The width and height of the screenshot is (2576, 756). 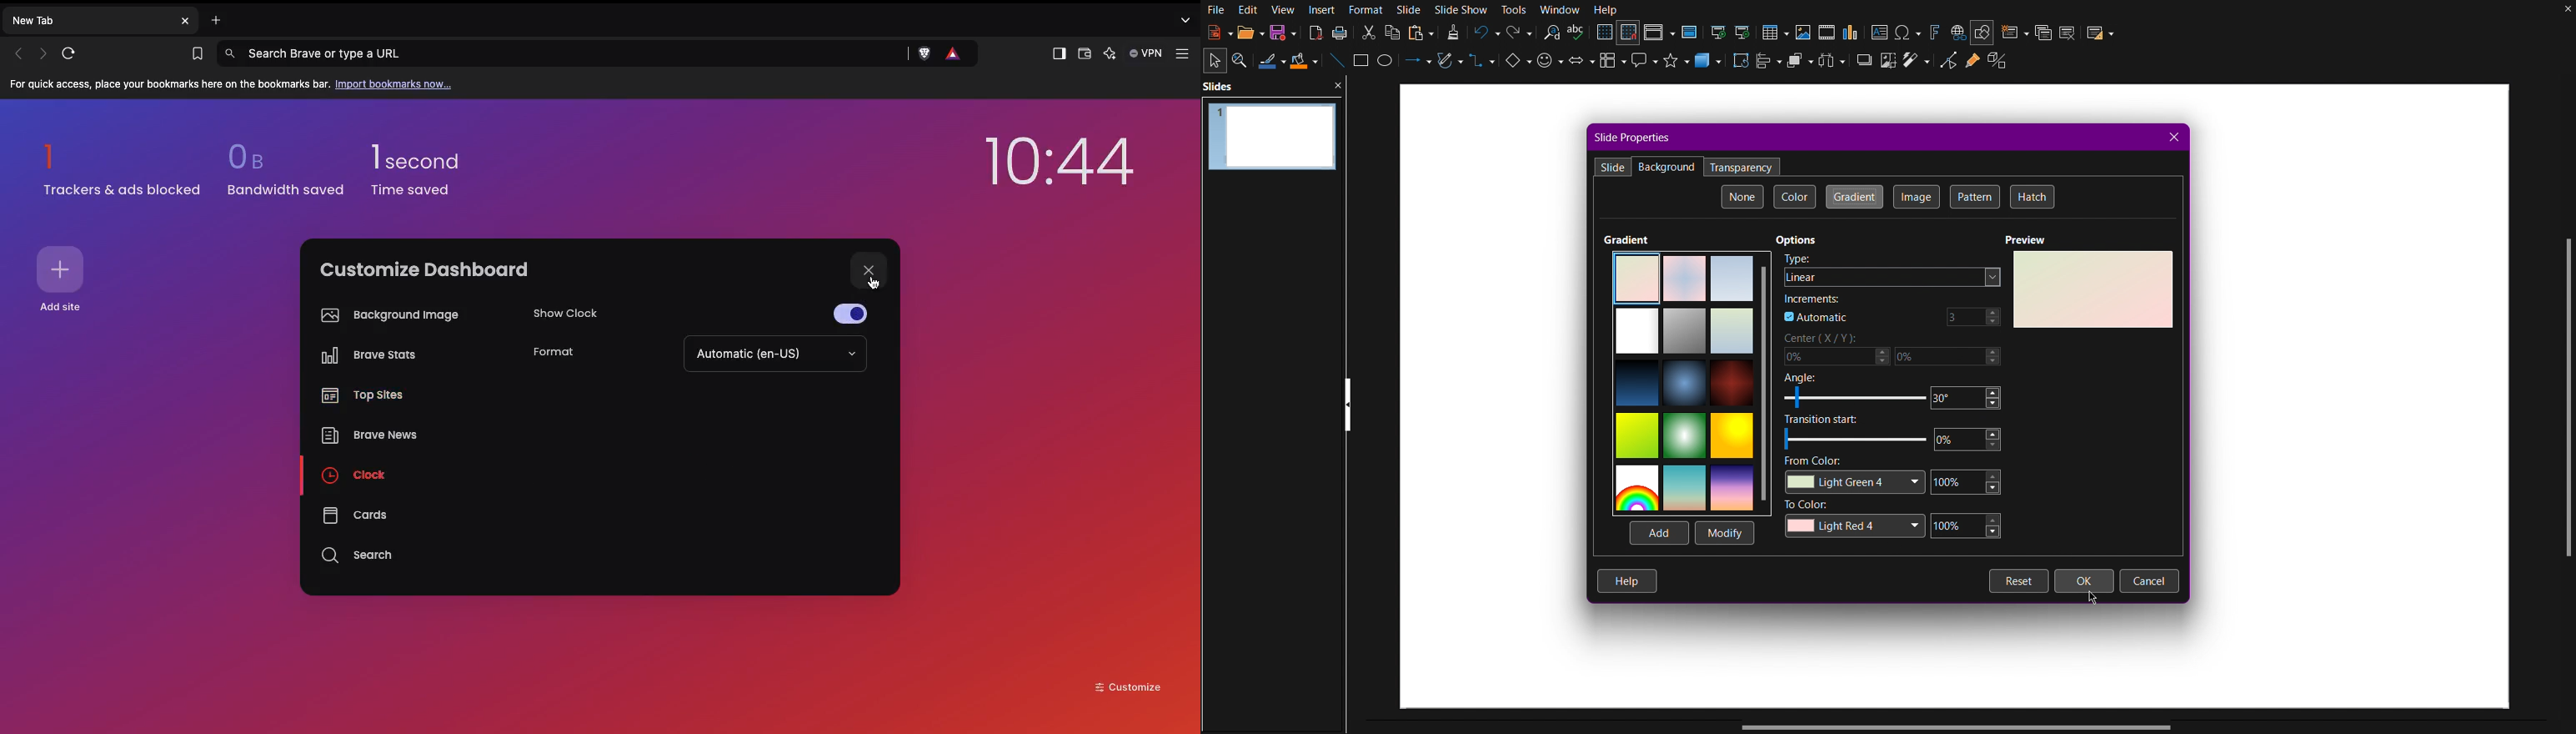 I want to click on Align Objects, so click(x=1771, y=65).